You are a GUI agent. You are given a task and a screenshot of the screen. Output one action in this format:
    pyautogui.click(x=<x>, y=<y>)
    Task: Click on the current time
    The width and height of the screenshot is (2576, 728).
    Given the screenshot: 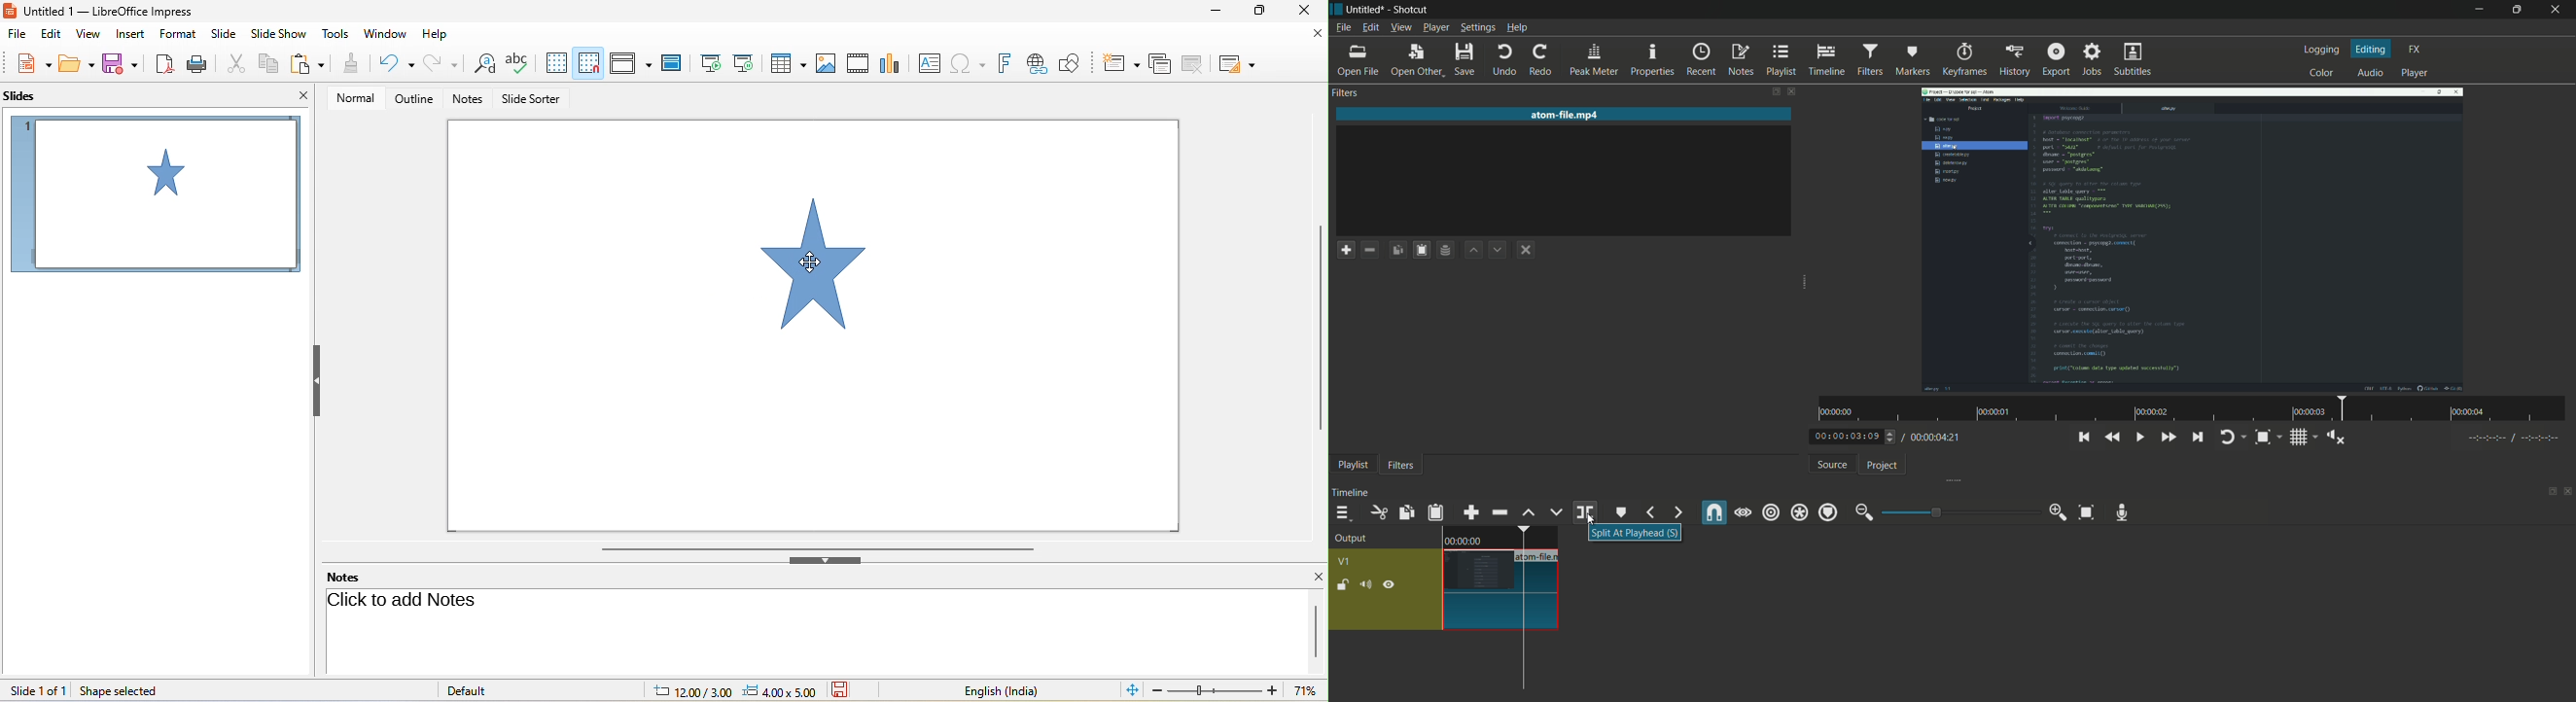 What is the action you would take?
    pyautogui.click(x=1848, y=436)
    